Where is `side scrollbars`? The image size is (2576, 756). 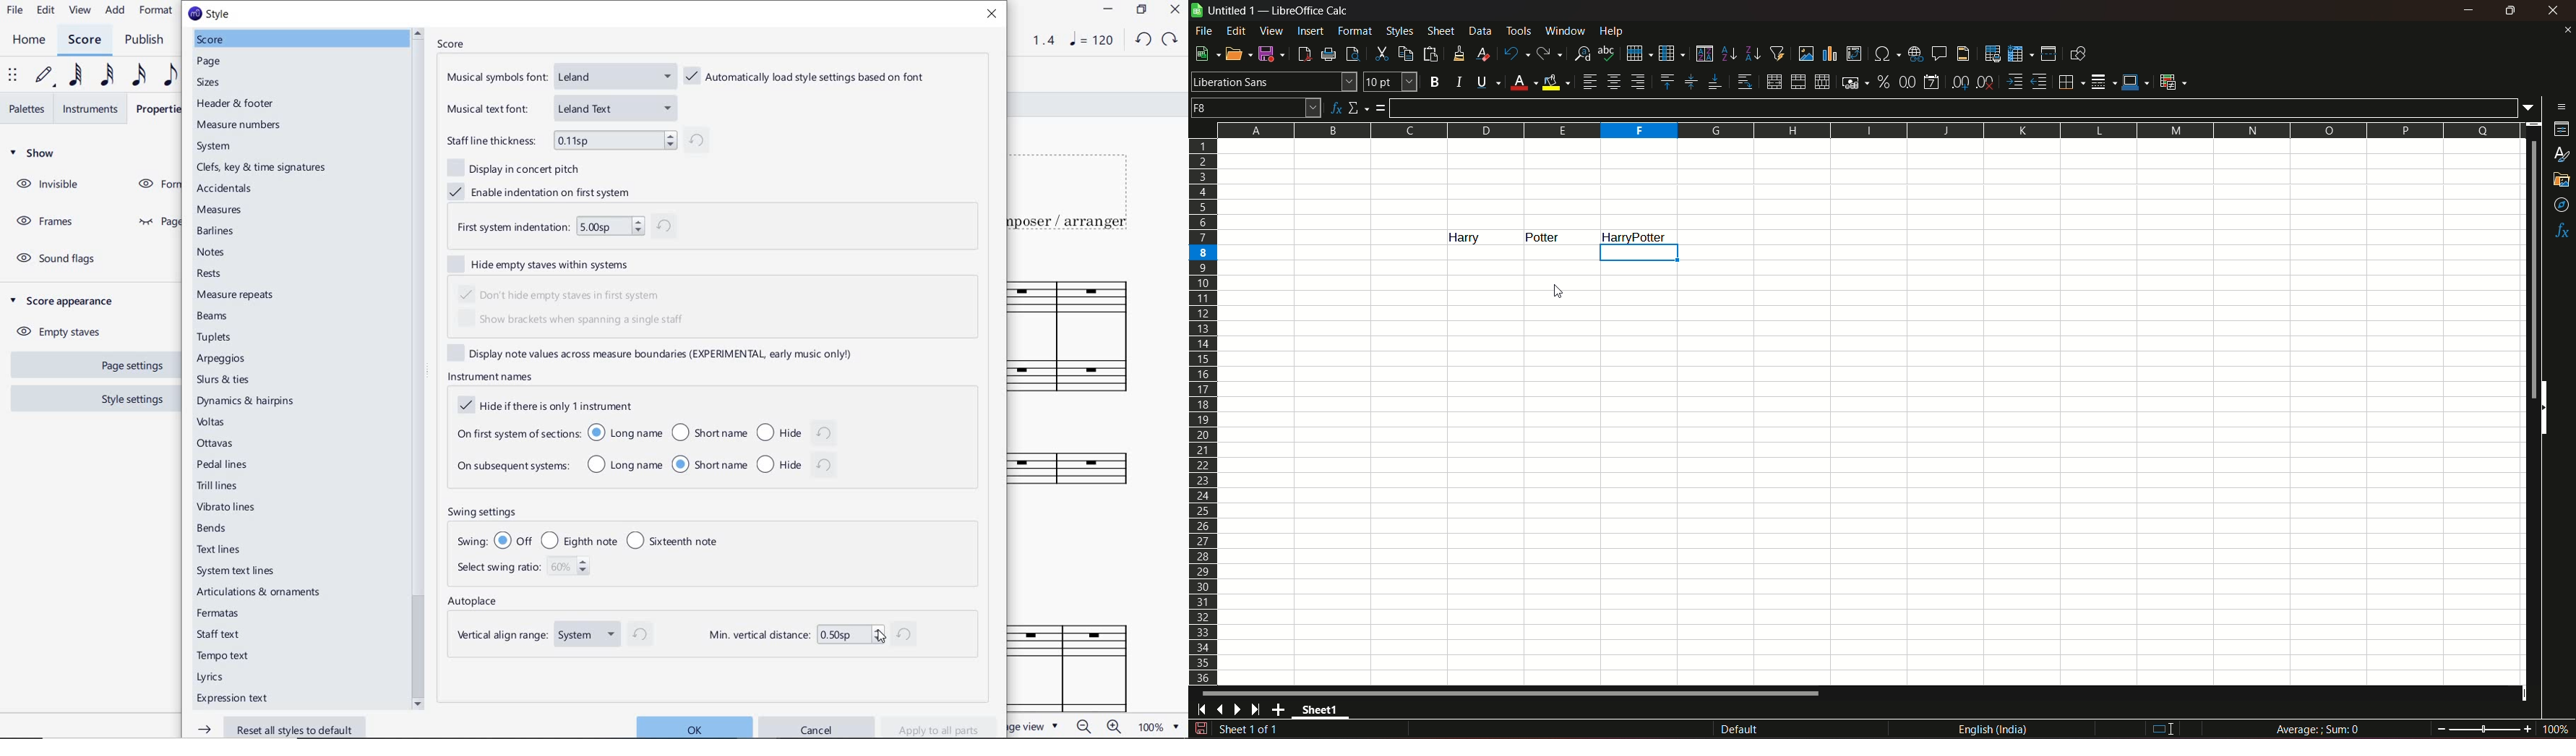 side scrollbars is located at coordinates (2543, 408).